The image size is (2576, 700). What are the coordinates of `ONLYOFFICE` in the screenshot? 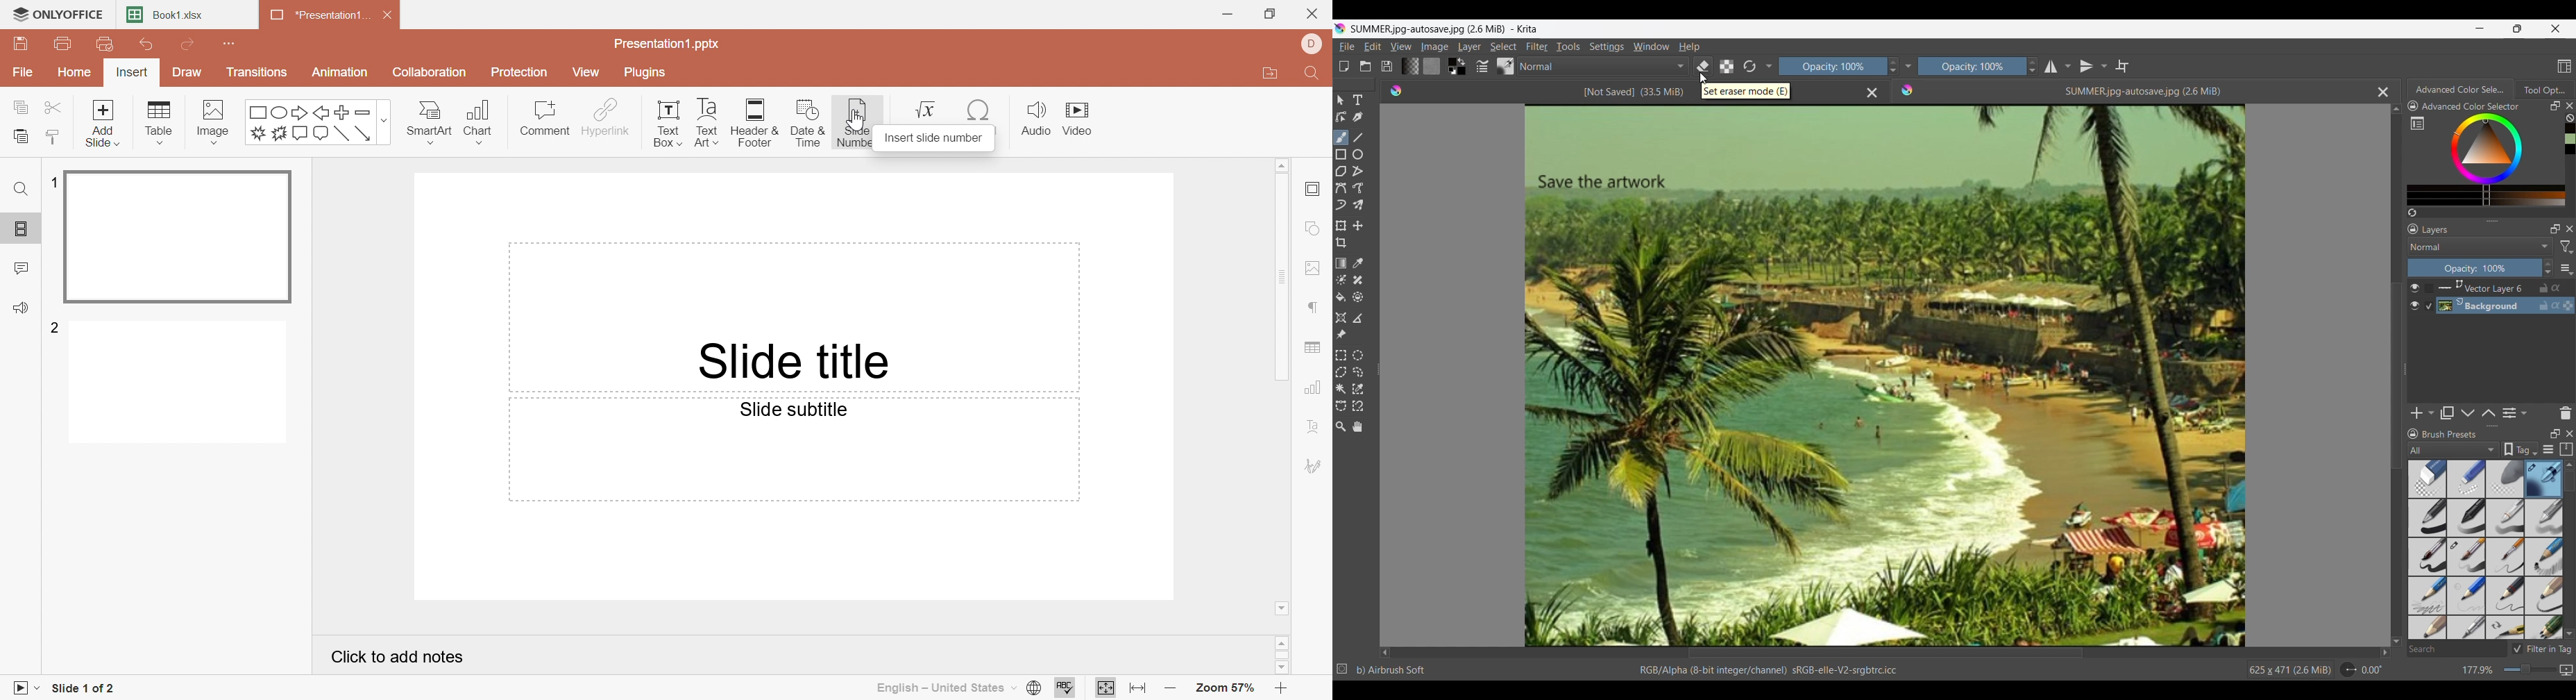 It's located at (57, 12).